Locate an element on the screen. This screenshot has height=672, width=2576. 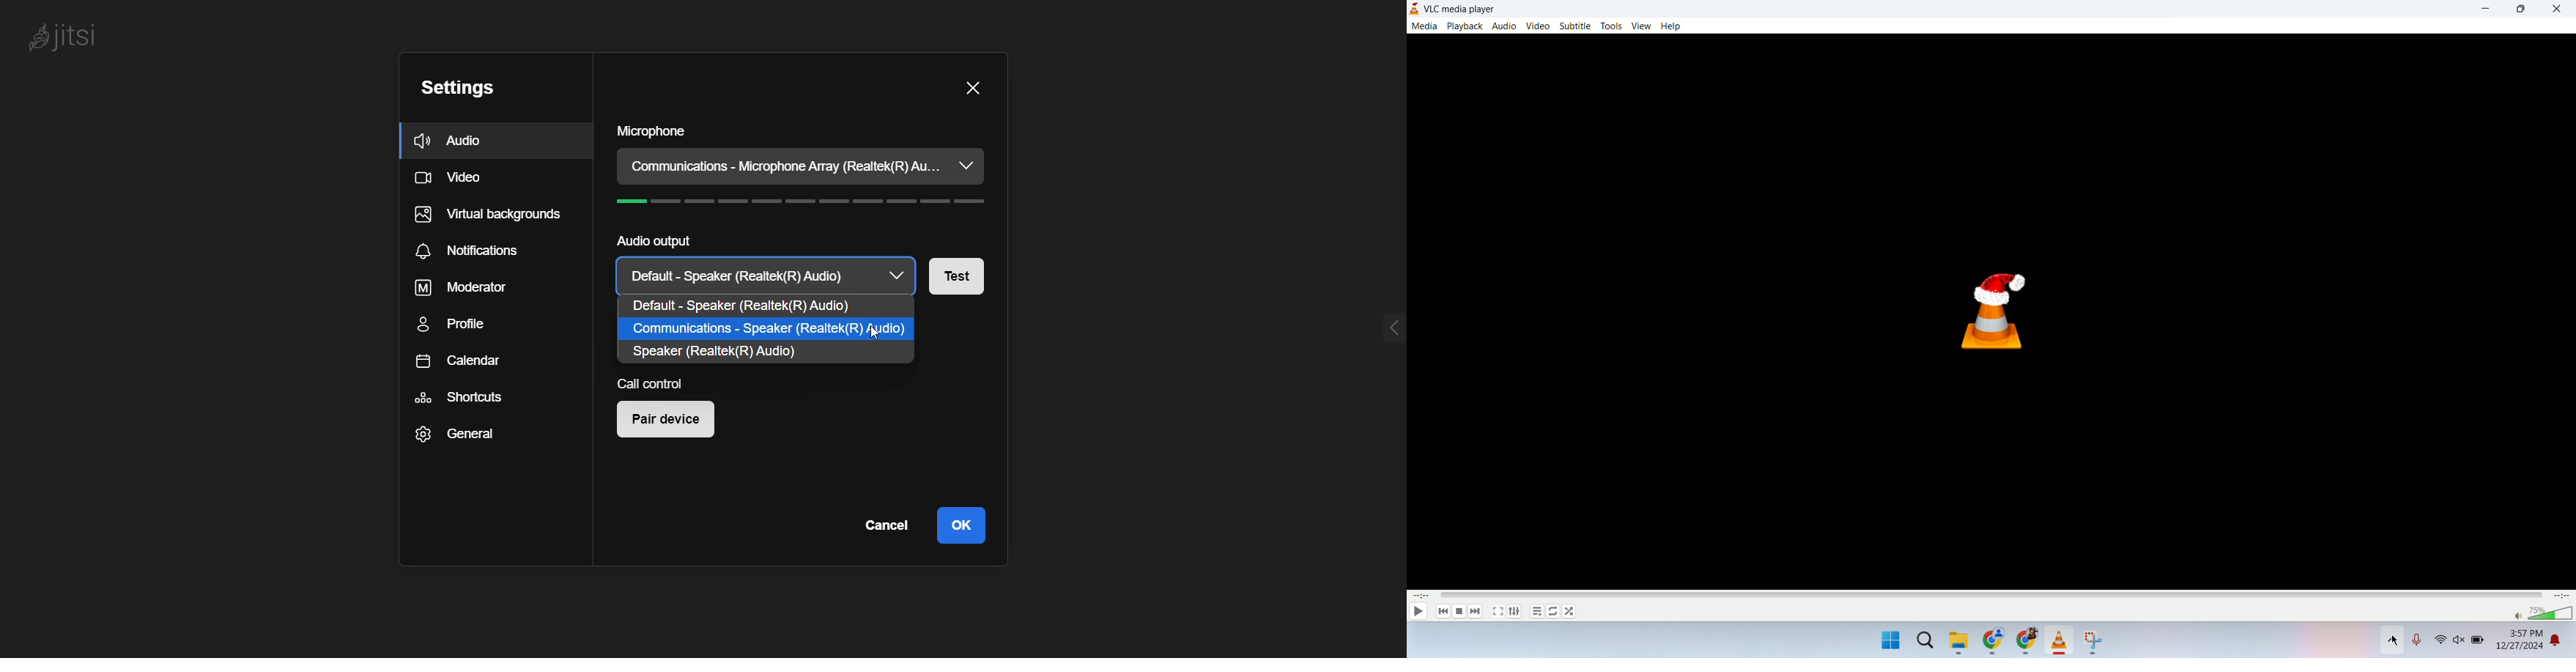
call control is located at coordinates (660, 382).